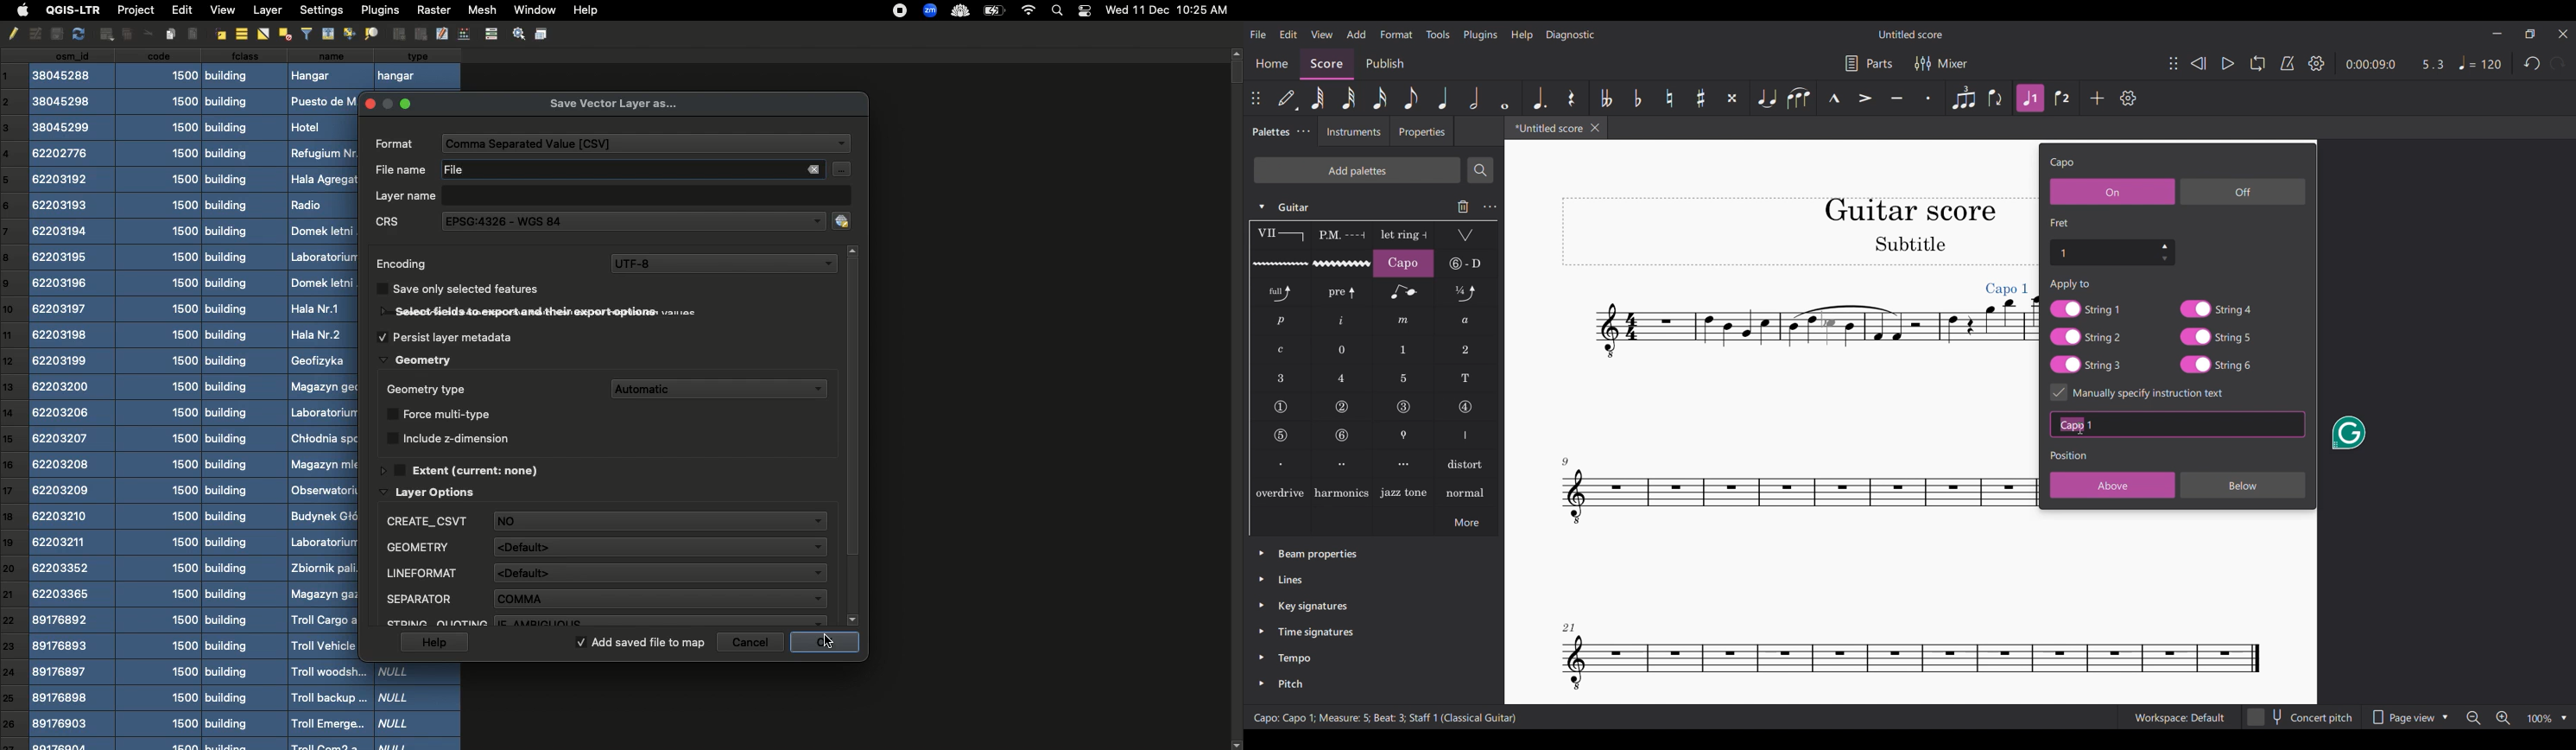  What do you see at coordinates (1343, 464) in the screenshot?
I see `Right hand fingering, second finger` at bounding box center [1343, 464].